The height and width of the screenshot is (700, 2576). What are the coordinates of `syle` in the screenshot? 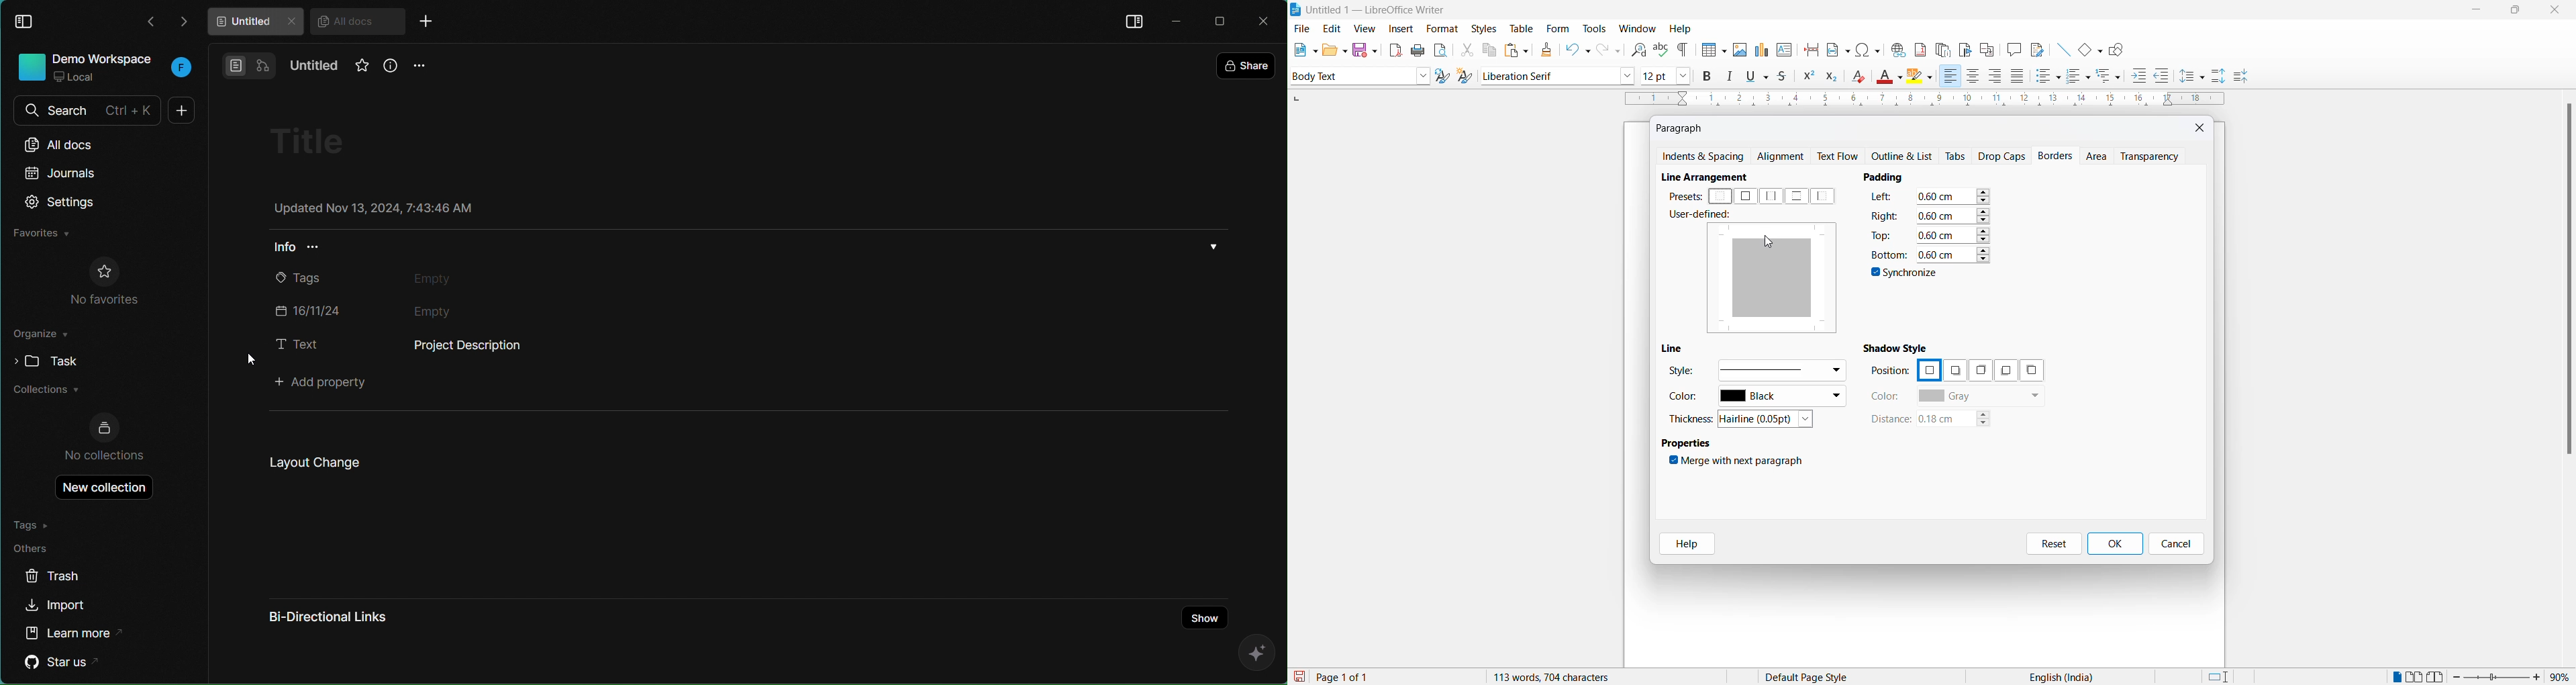 It's located at (1681, 373).